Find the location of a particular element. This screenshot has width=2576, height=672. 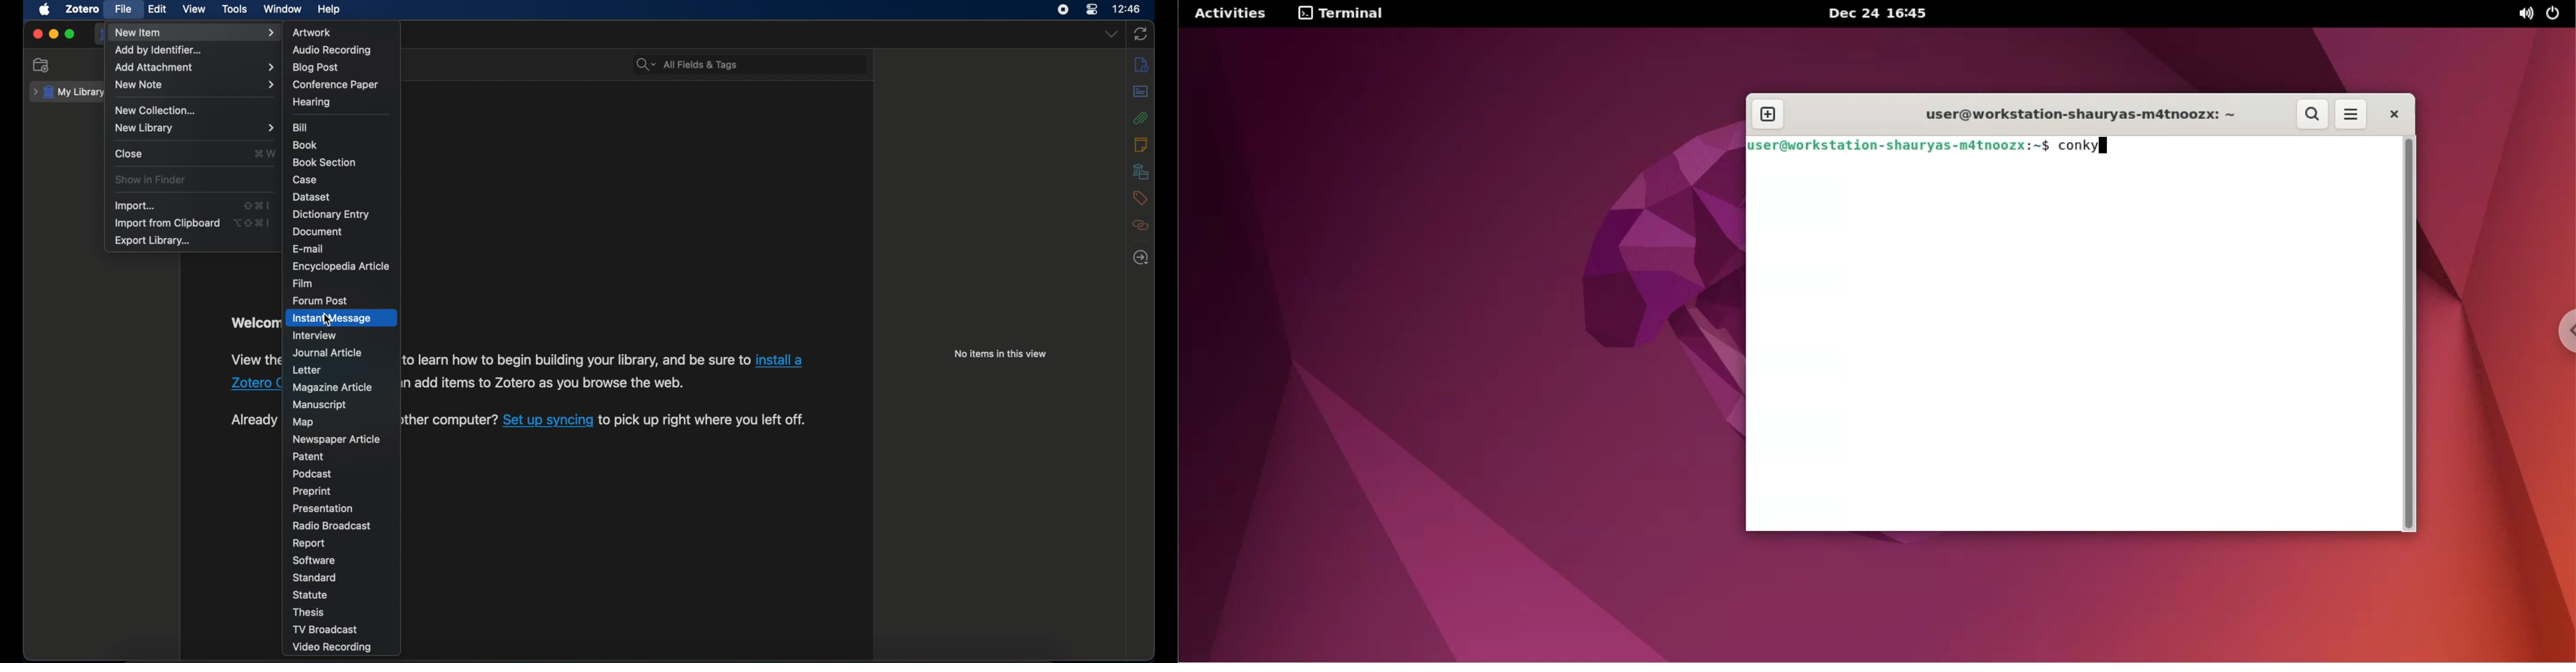

drop-down is located at coordinates (1113, 34).